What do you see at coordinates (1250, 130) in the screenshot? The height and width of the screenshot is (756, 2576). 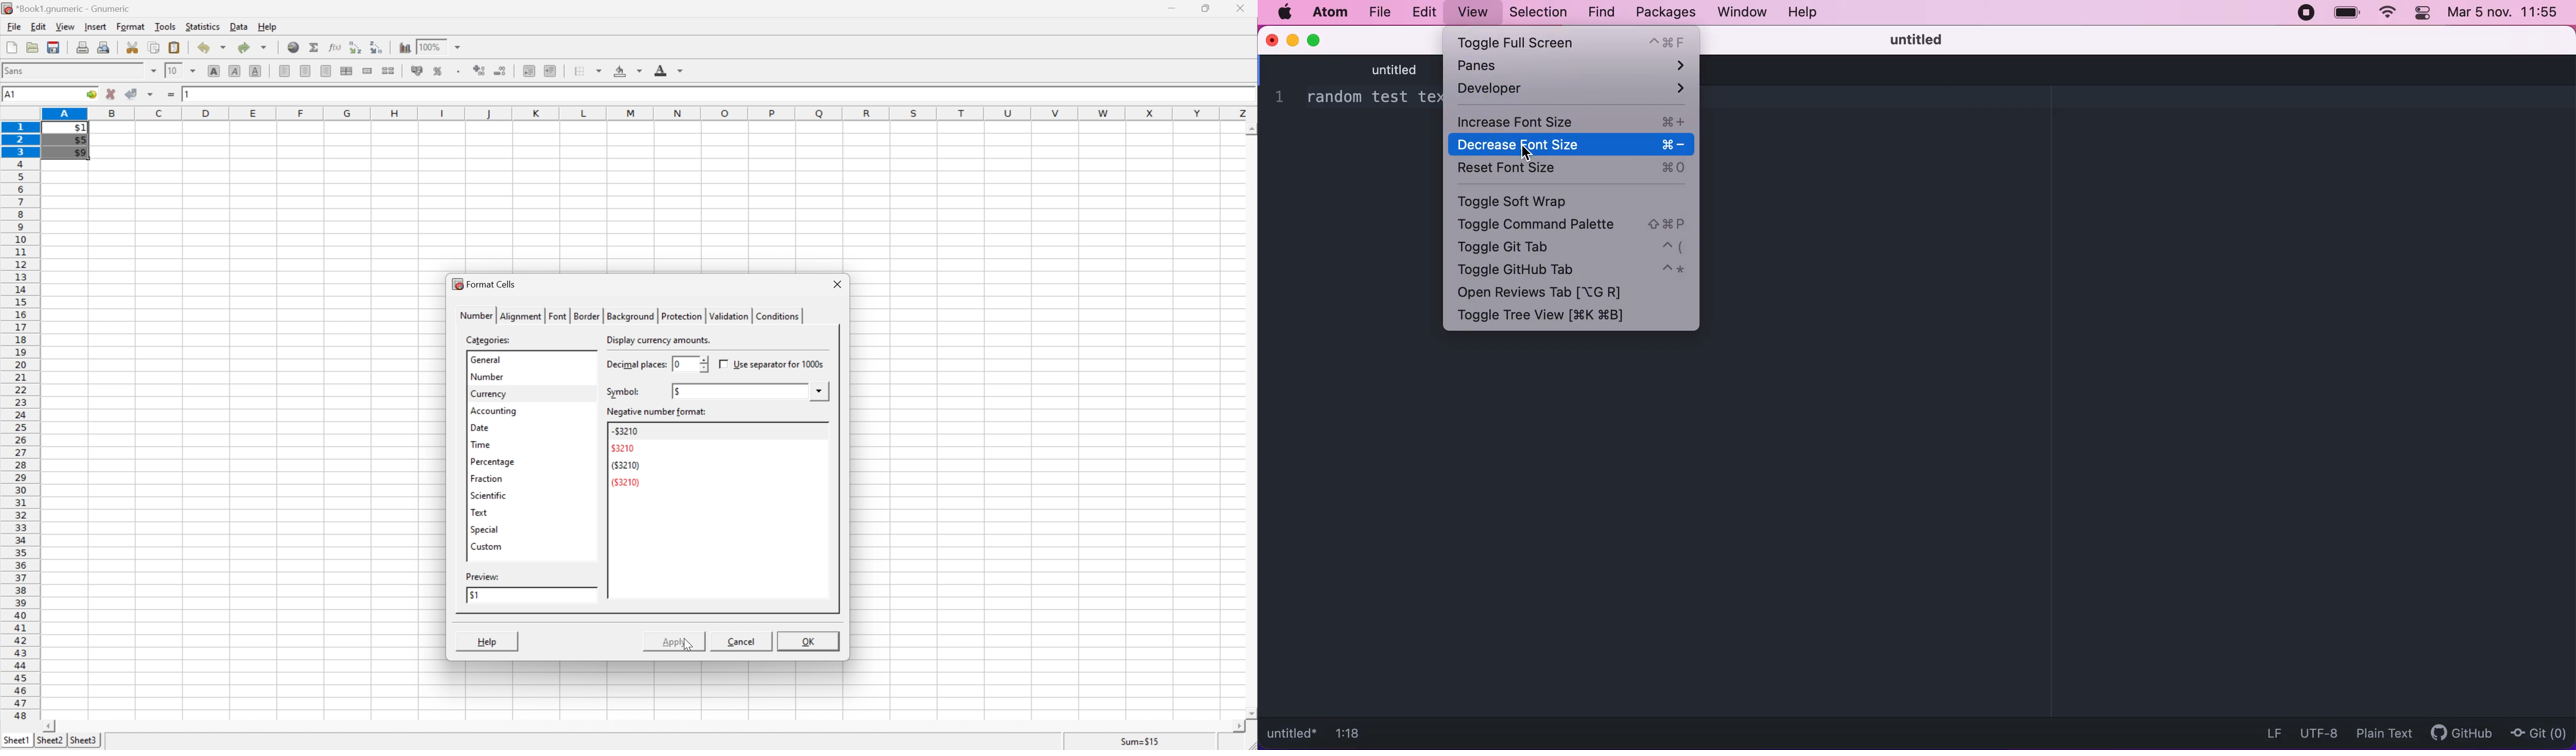 I see `scroll up` at bounding box center [1250, 130].